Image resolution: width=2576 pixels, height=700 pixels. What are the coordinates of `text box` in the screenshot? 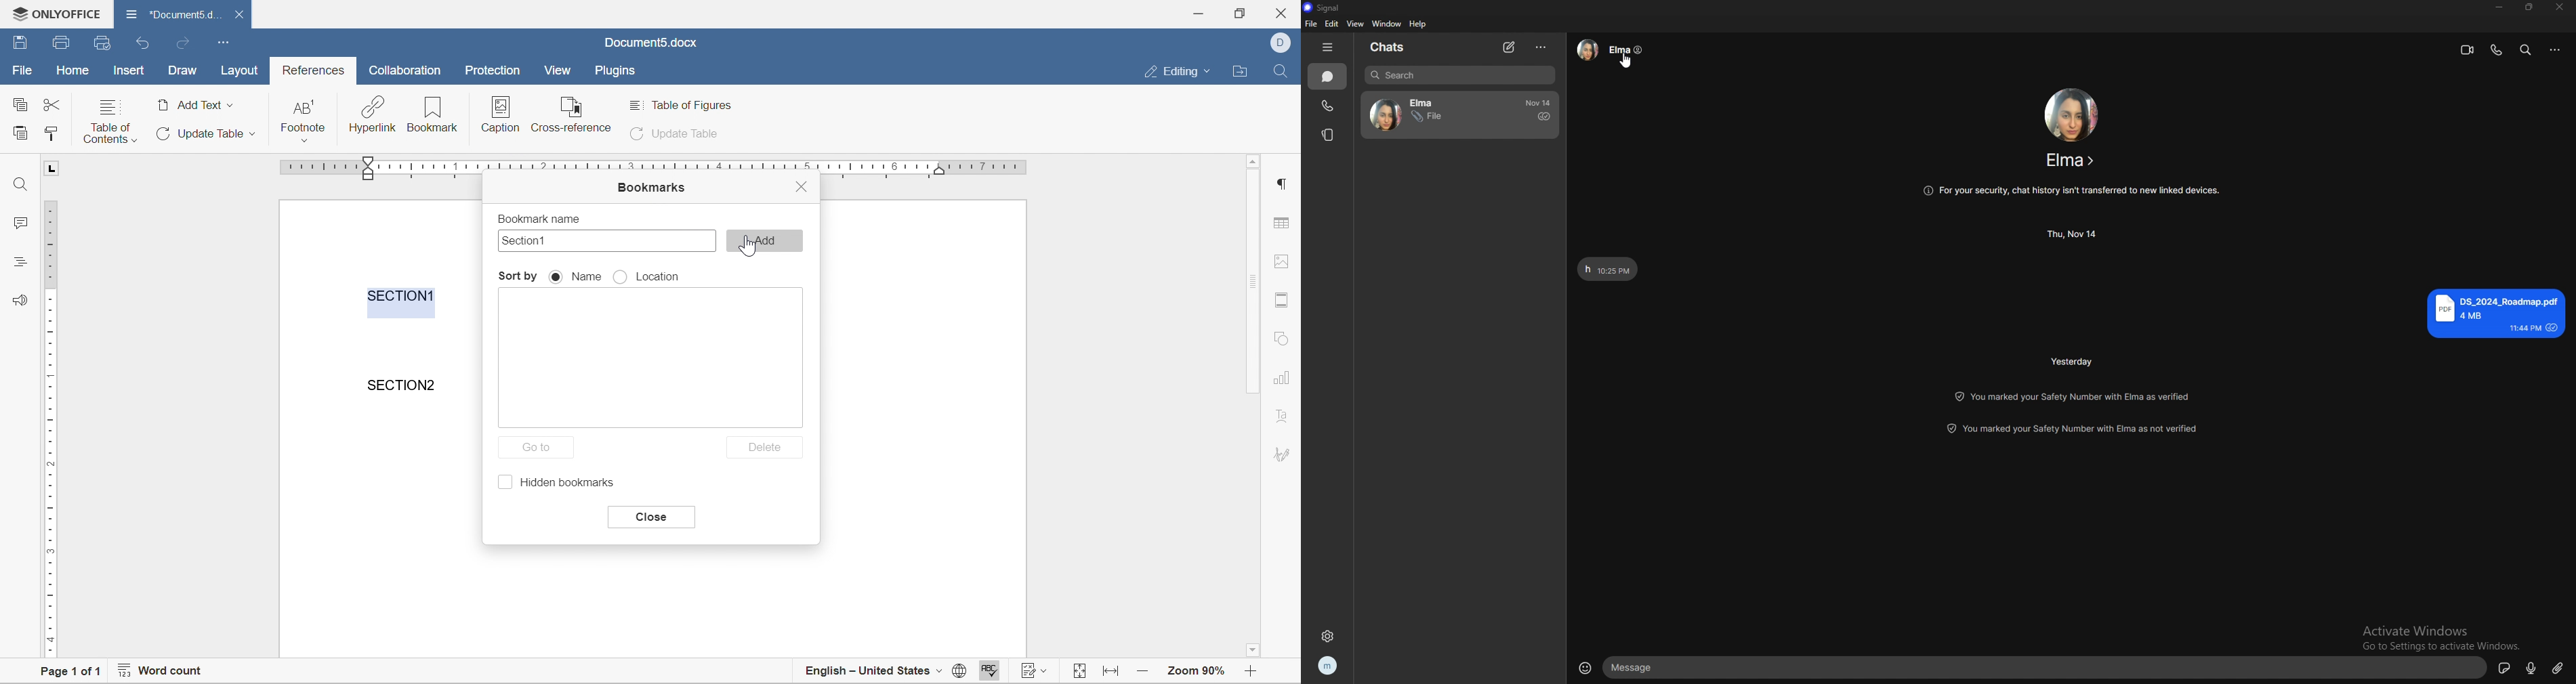 It's located at (2044, 667).